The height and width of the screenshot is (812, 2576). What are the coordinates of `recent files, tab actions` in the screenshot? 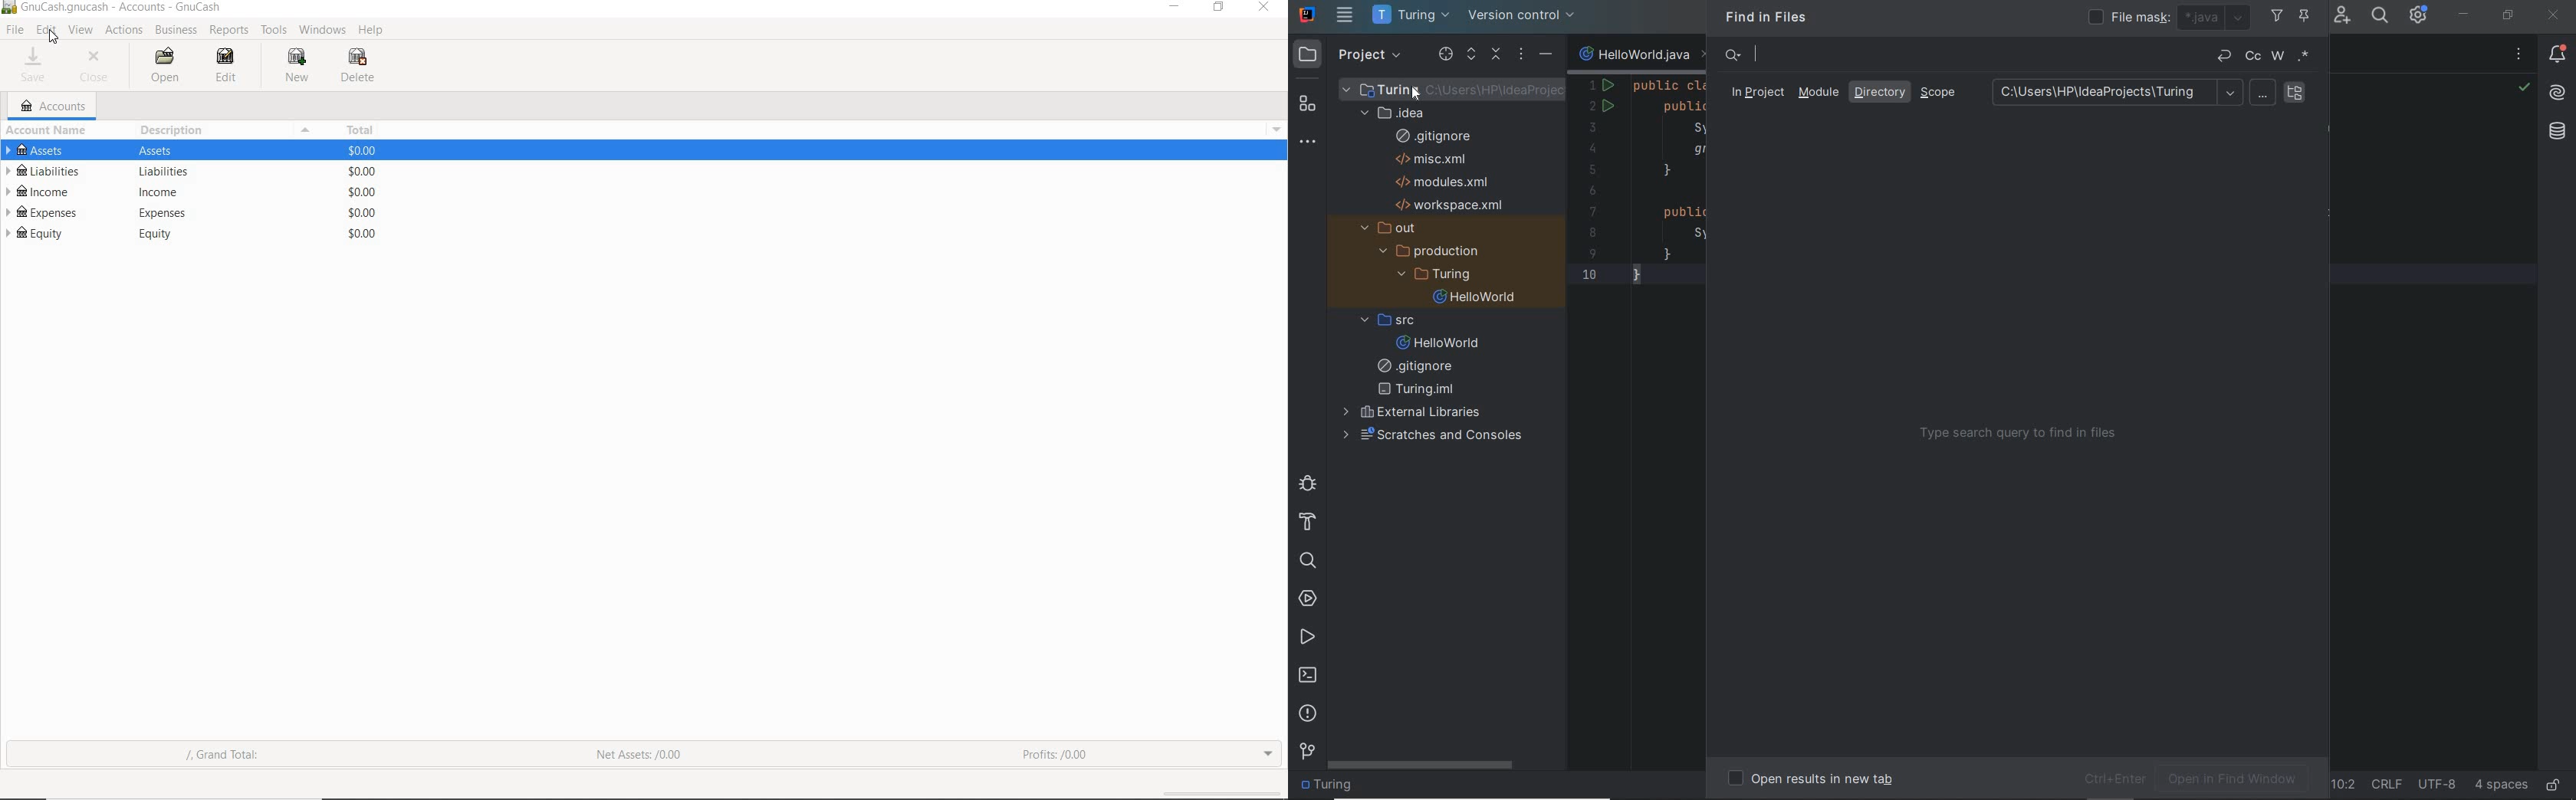 It's located at (2519, 55).